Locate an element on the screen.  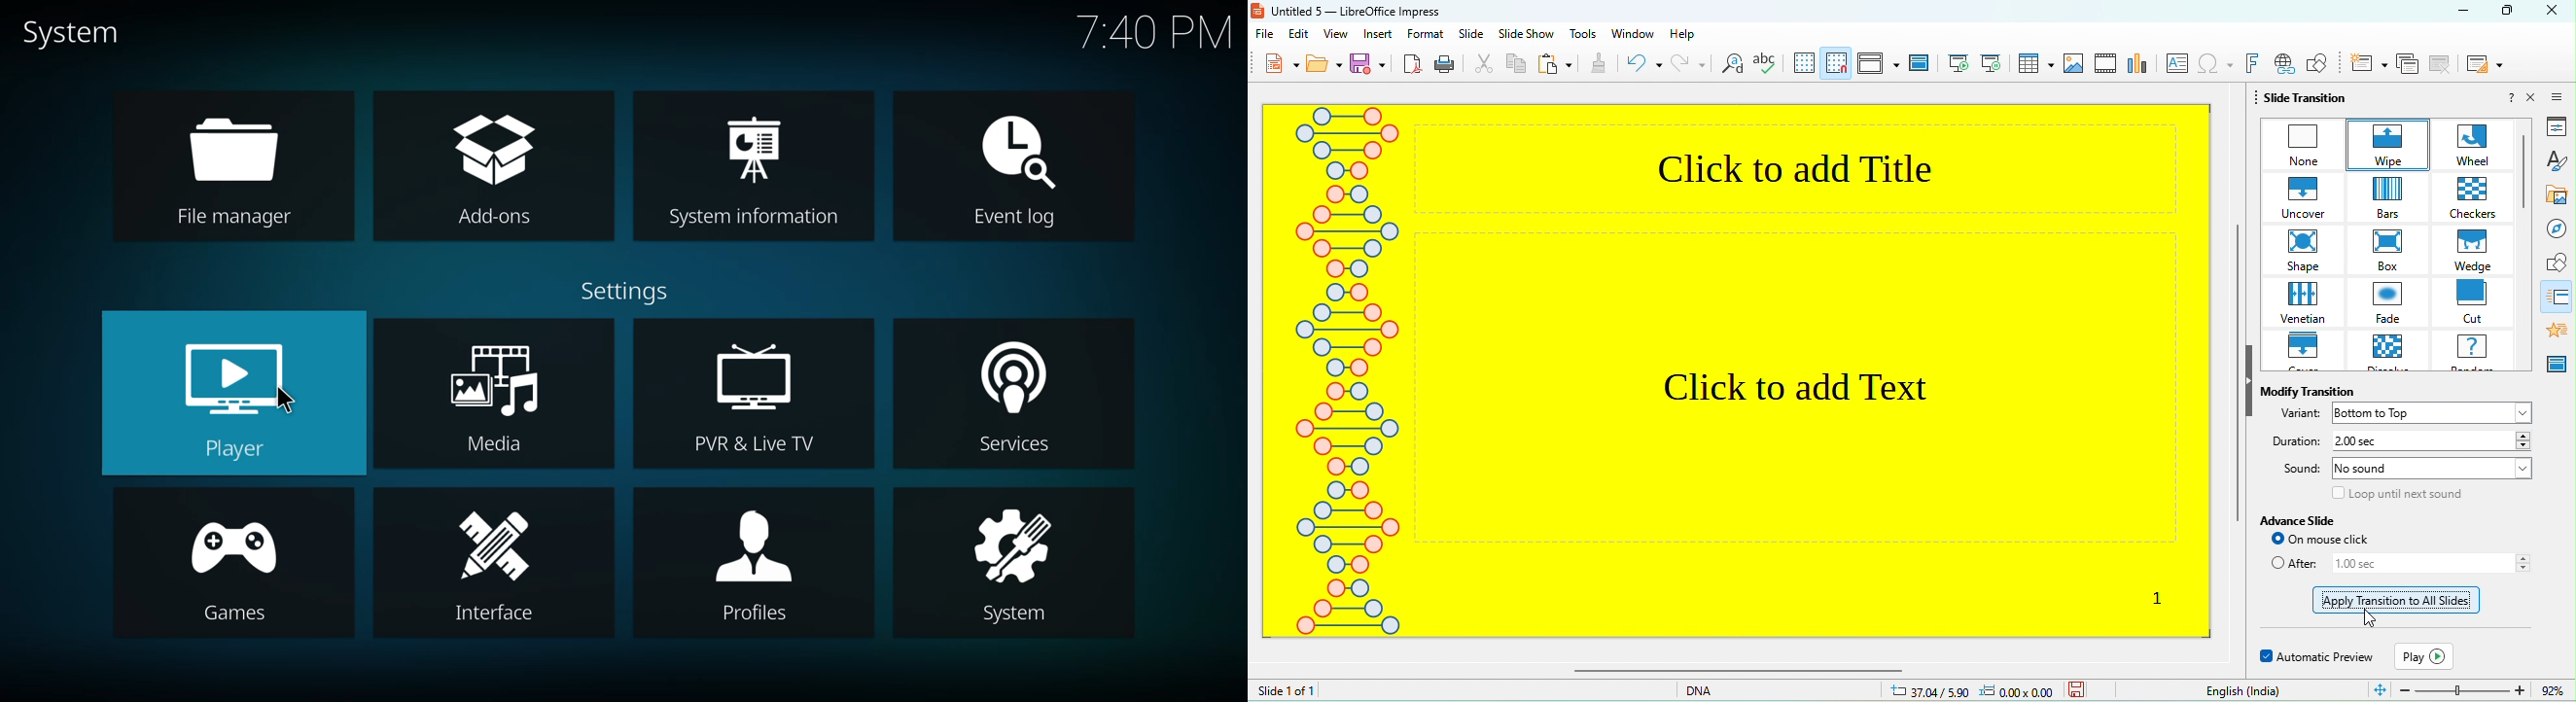
print is located at coordinates (1447, 66).